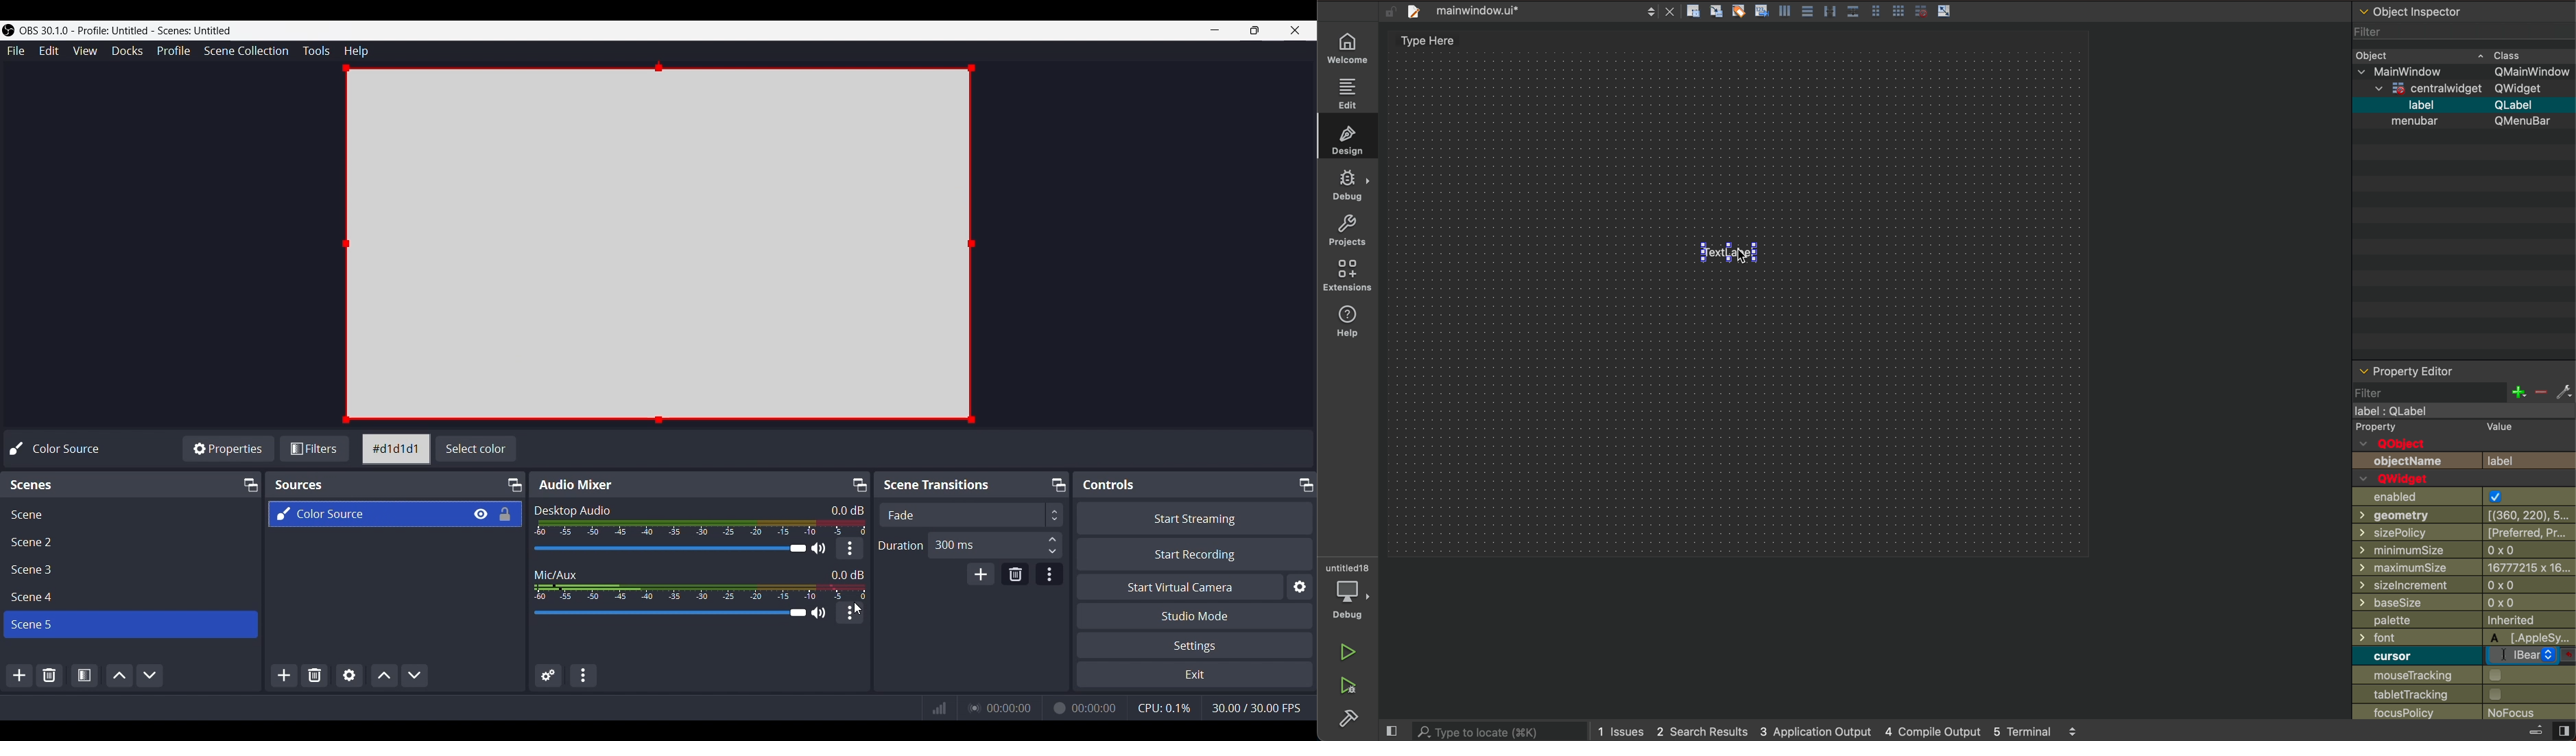 The width and height of the screenshot is (2576, 756). Describe the element at coordinates (283, 675) in the screenshot. I see `Add Sources` at that location.